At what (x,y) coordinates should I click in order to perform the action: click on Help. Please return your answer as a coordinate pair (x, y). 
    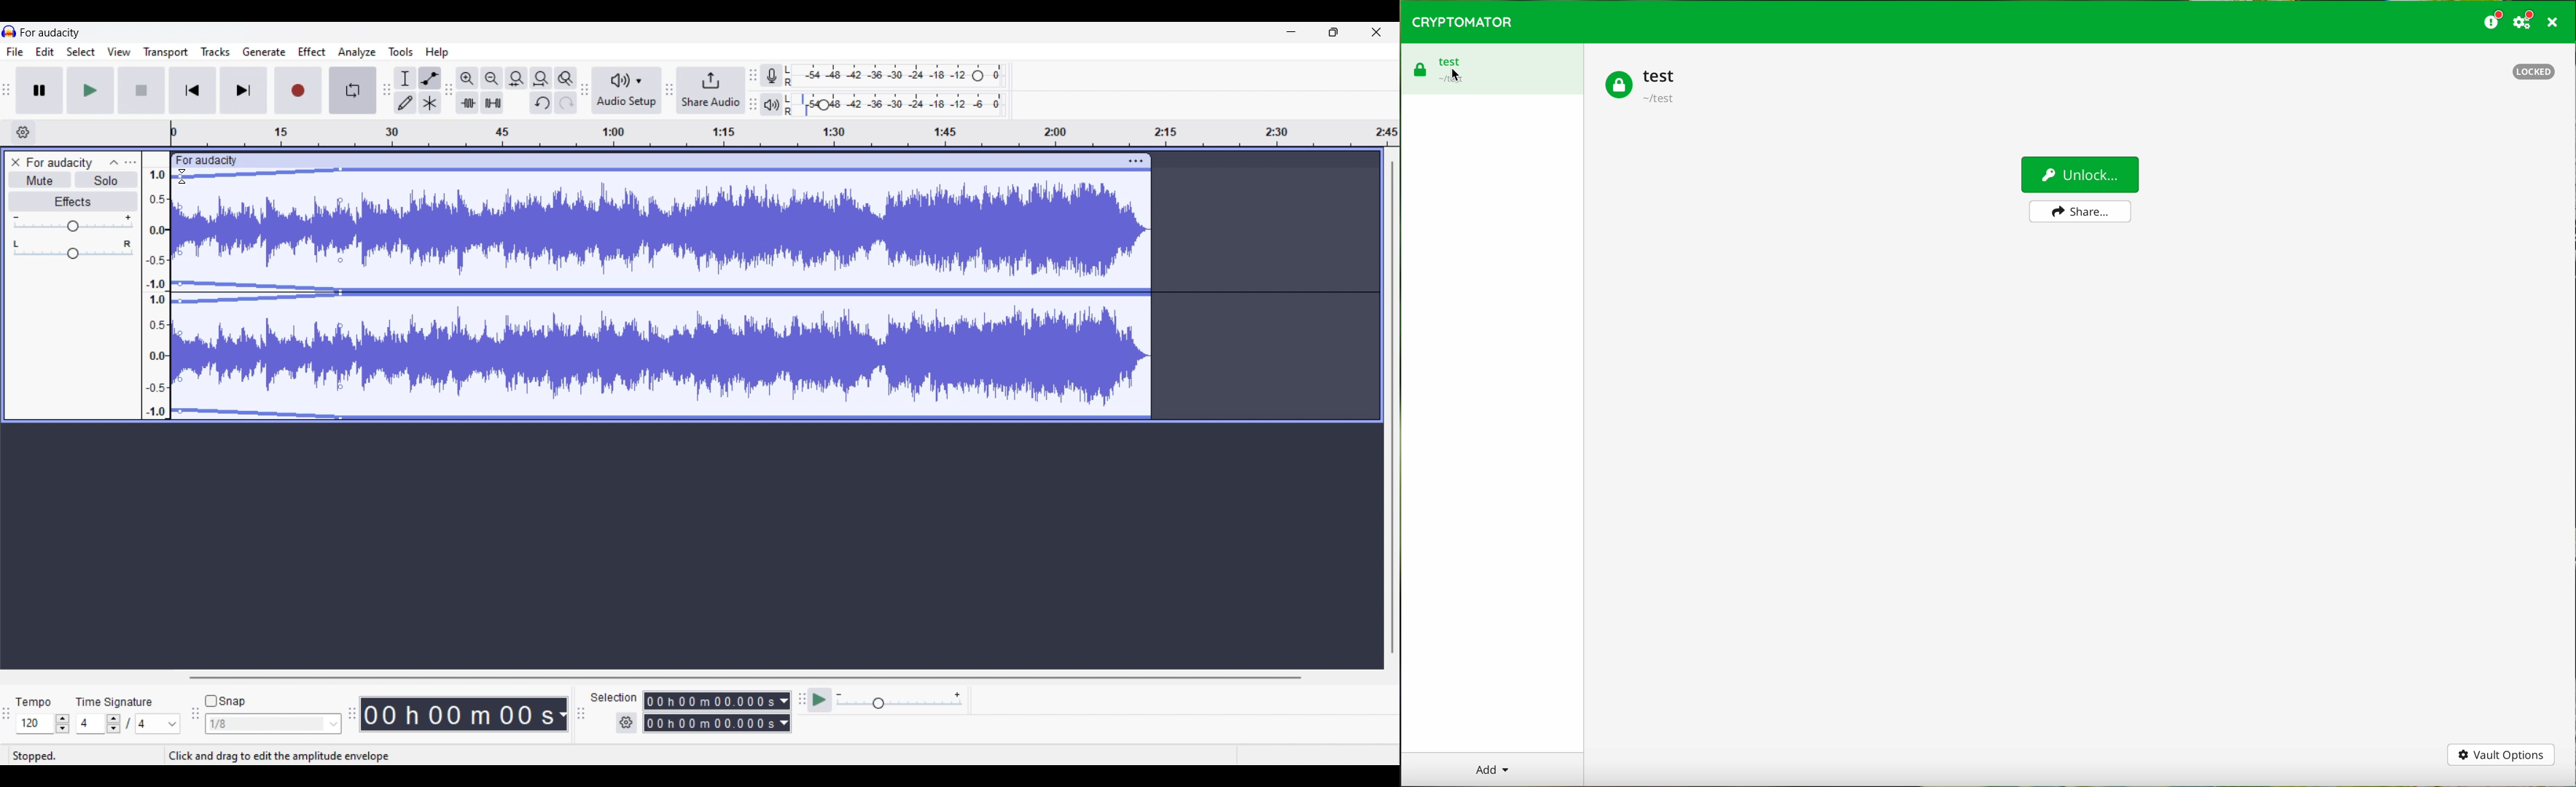
    Looking at the image, I should click on (437, 52).